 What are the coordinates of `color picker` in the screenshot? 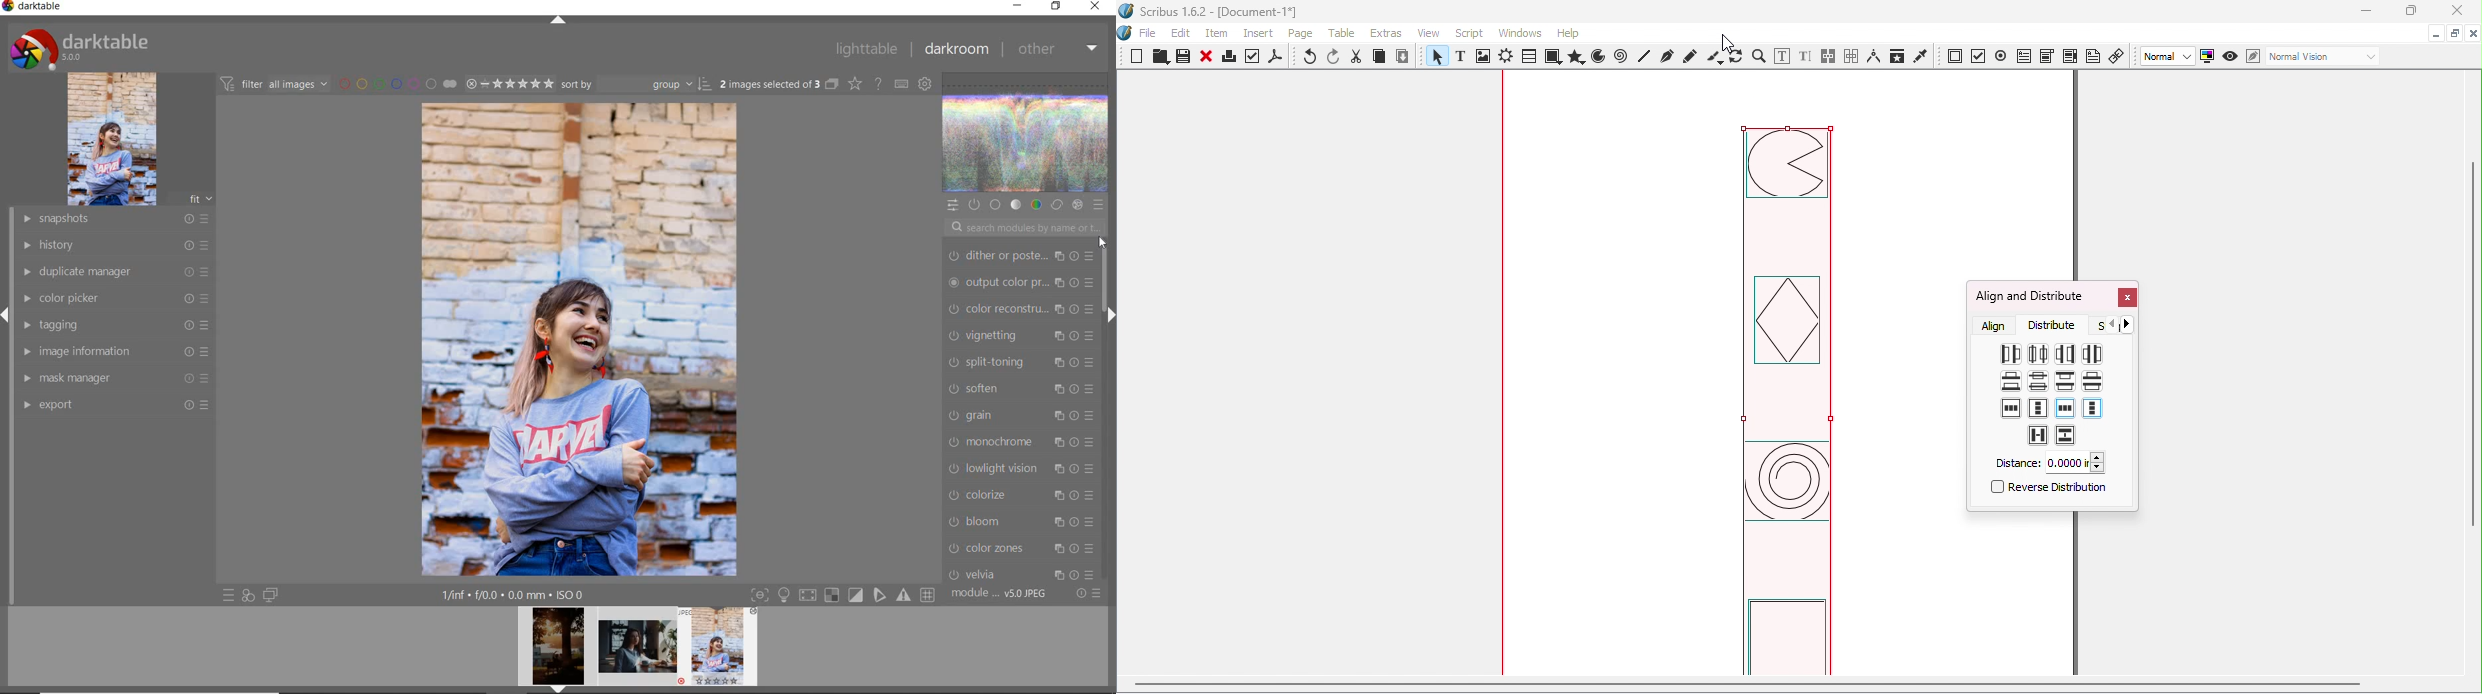 It's located at (114, 298).